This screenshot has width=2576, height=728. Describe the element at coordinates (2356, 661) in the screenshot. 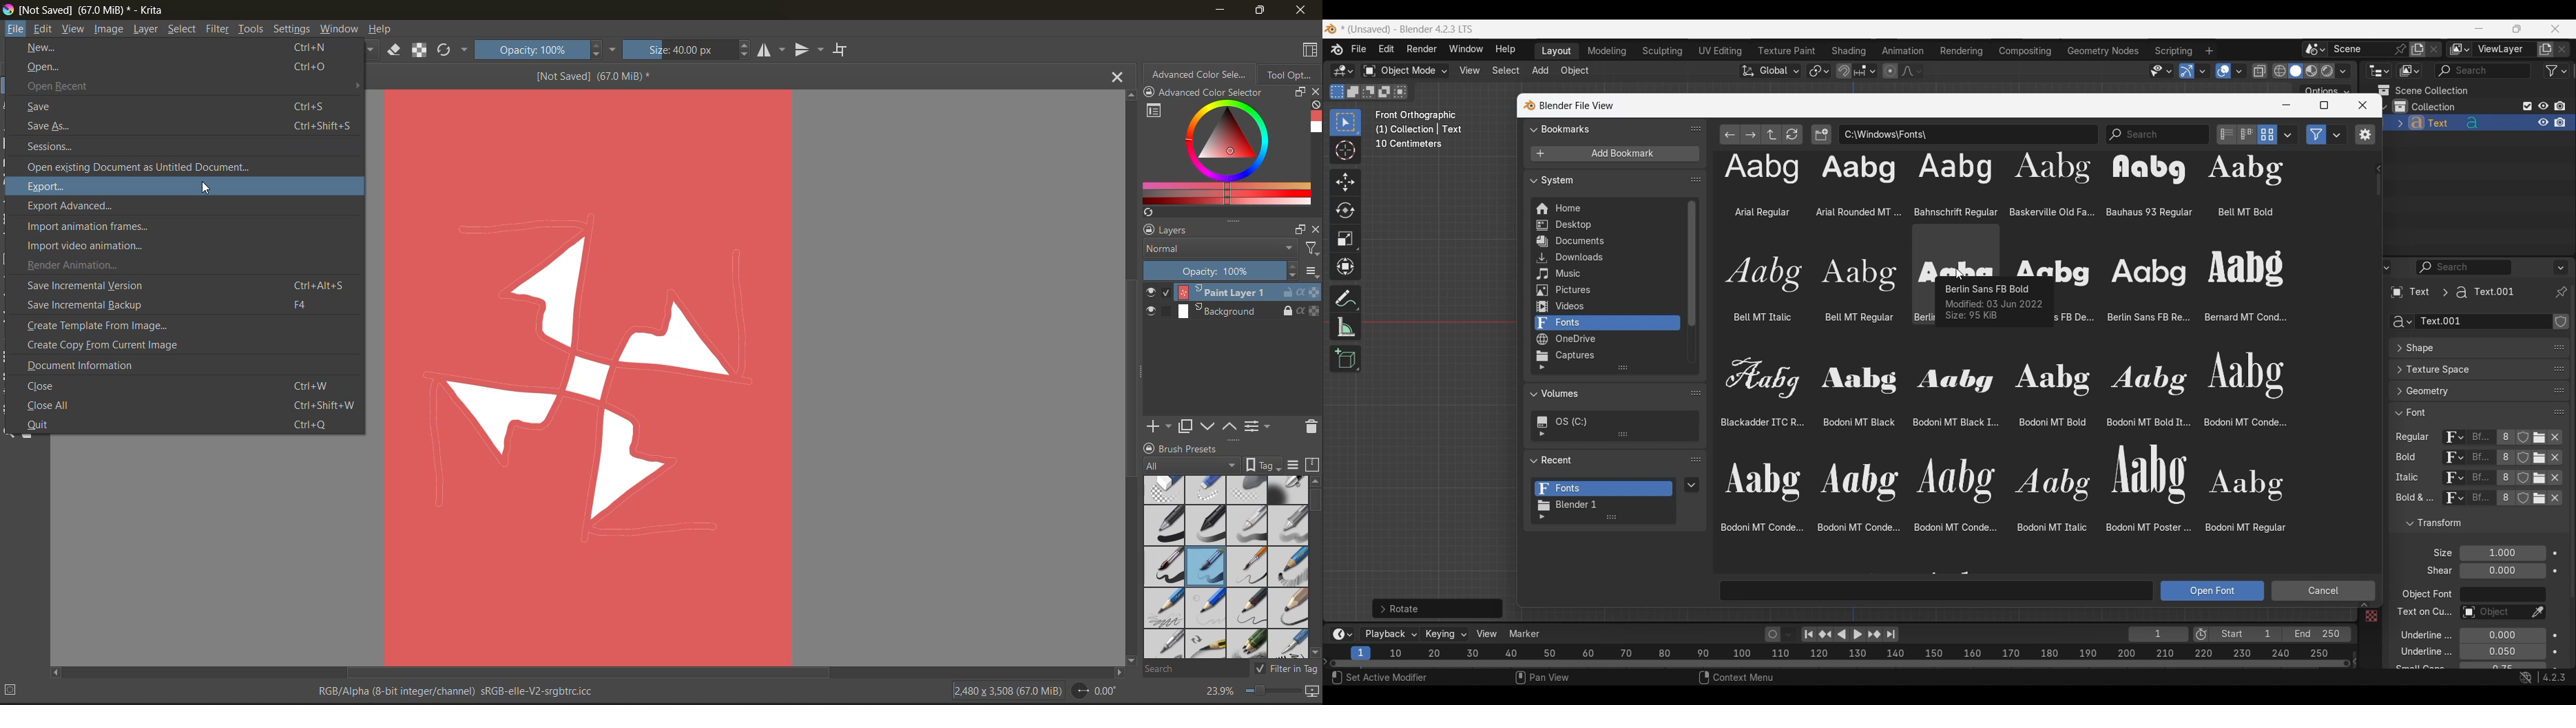

I see `Decrease frames space` at that location.